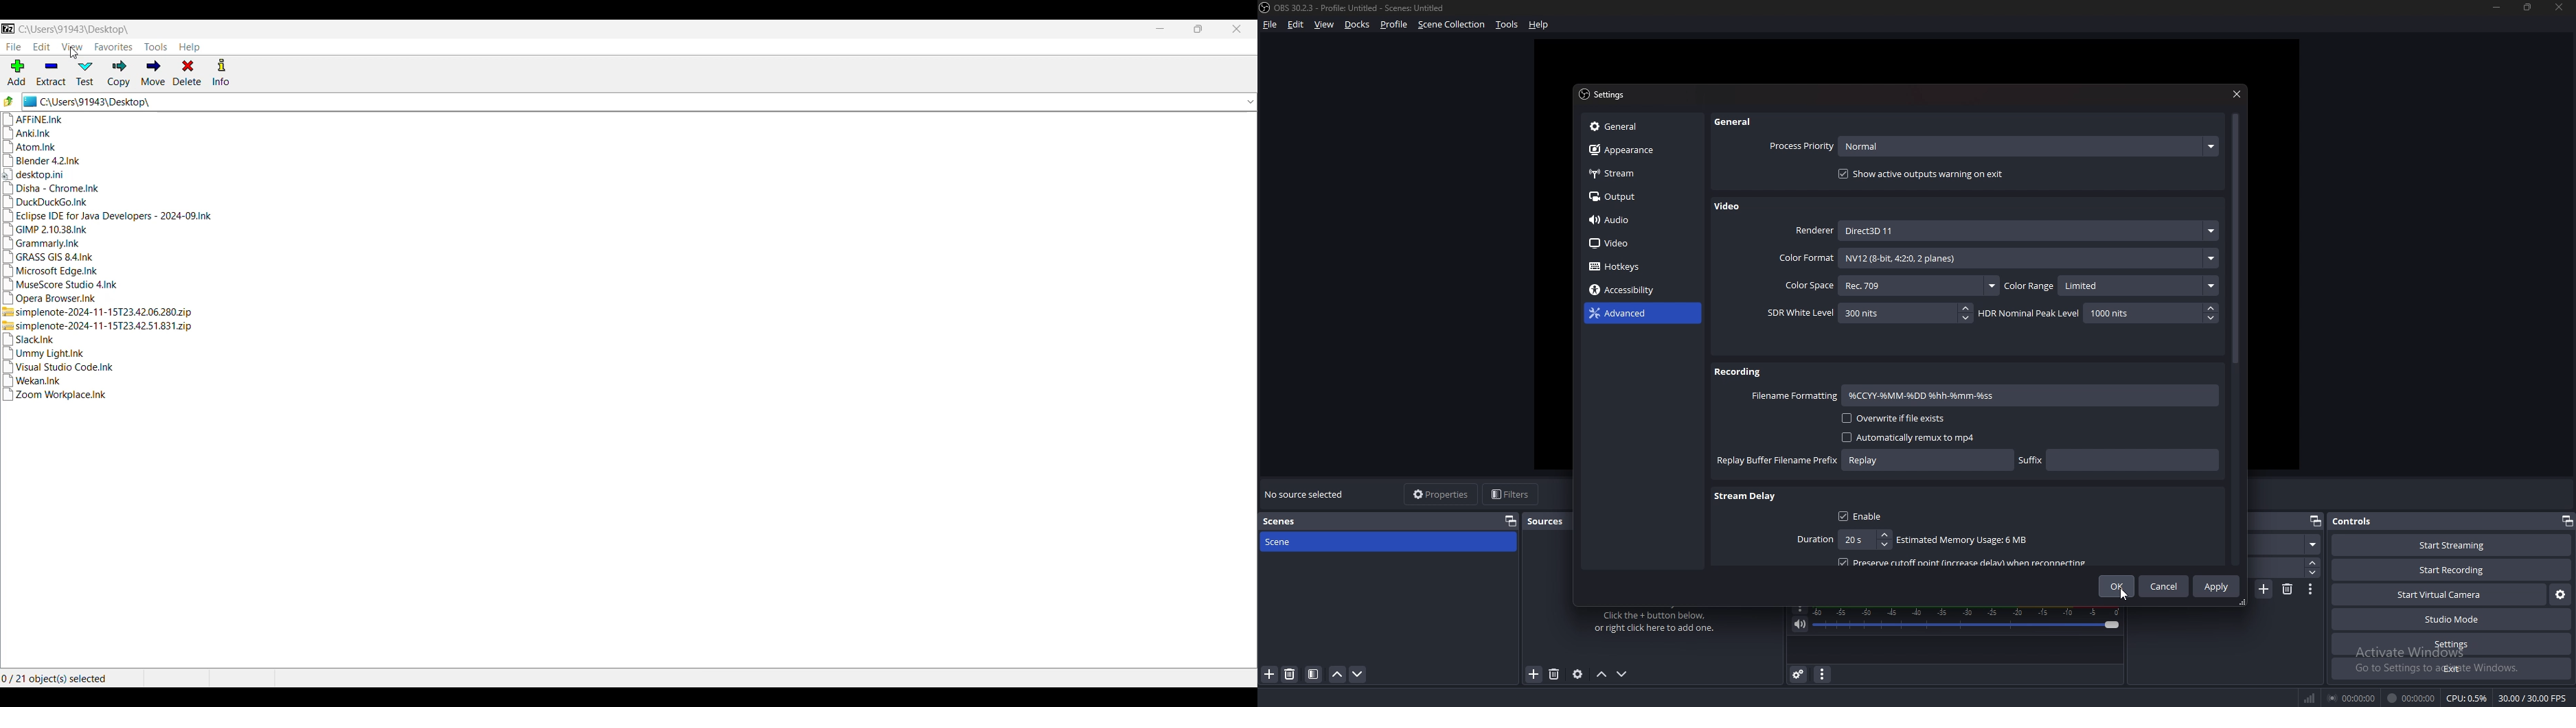 Image resolution: width=2576 pixels, height=728 pixels. I want to click on sources, so click(1550, 522).